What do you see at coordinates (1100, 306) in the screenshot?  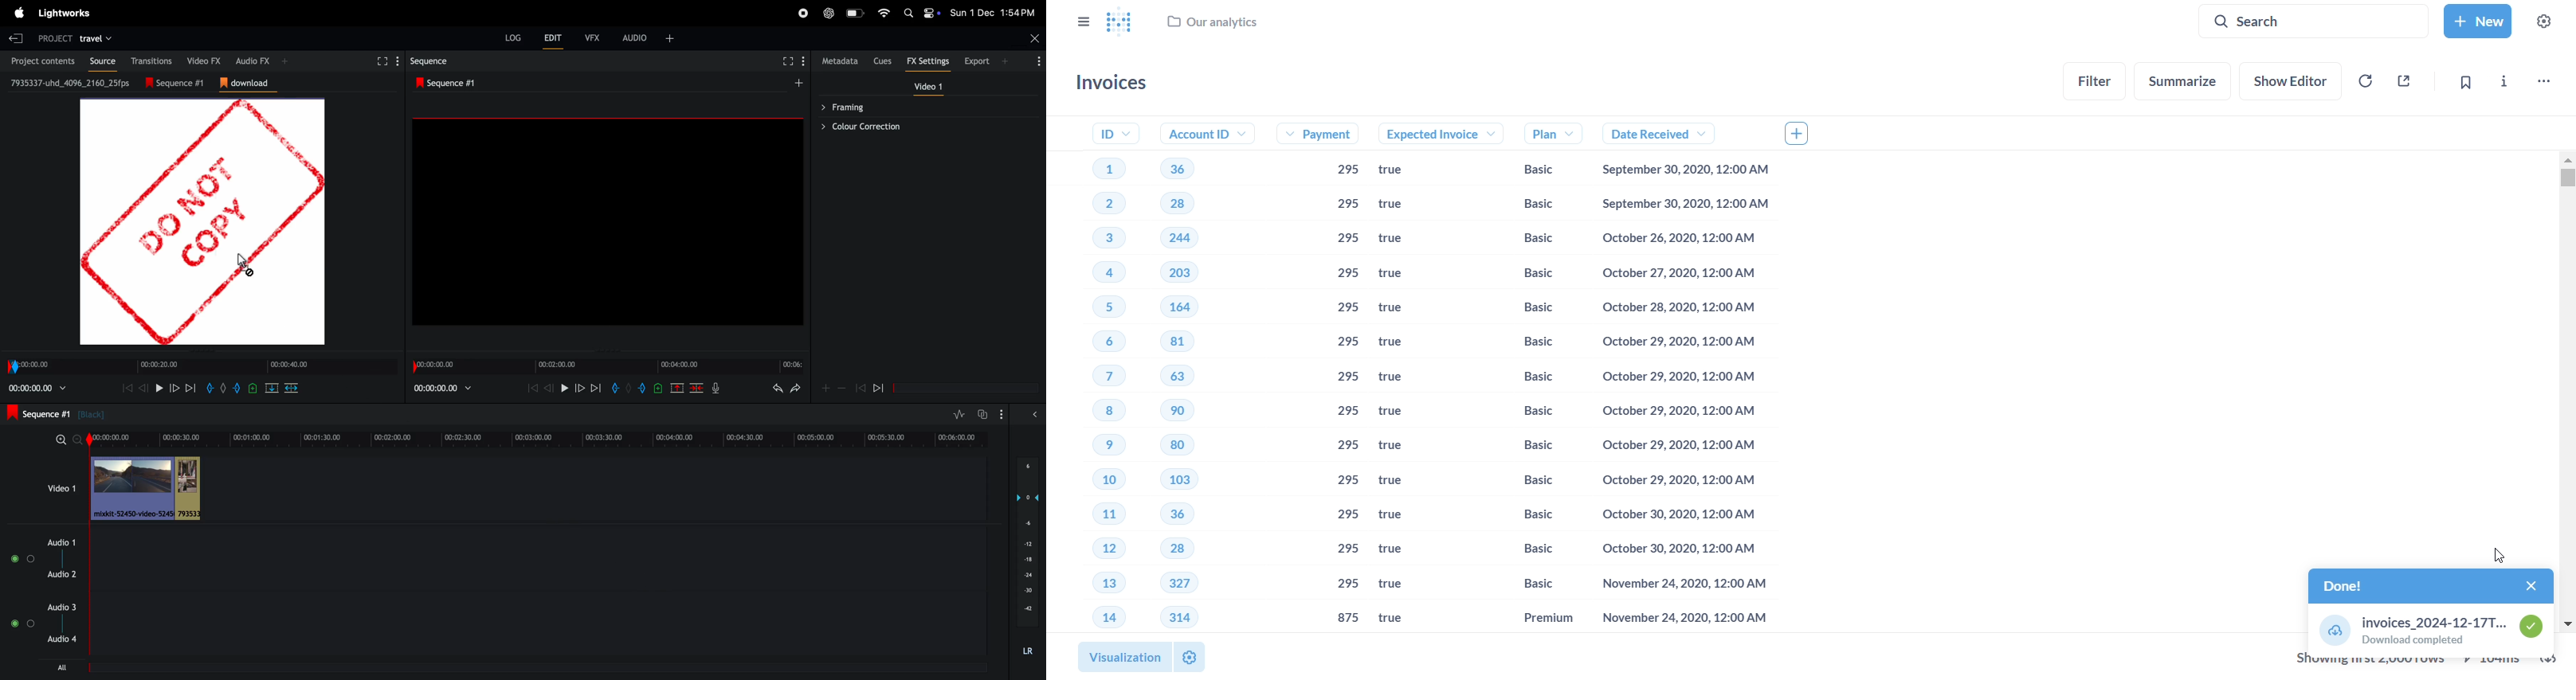 I see `5` at bounding box center [1100, 306].